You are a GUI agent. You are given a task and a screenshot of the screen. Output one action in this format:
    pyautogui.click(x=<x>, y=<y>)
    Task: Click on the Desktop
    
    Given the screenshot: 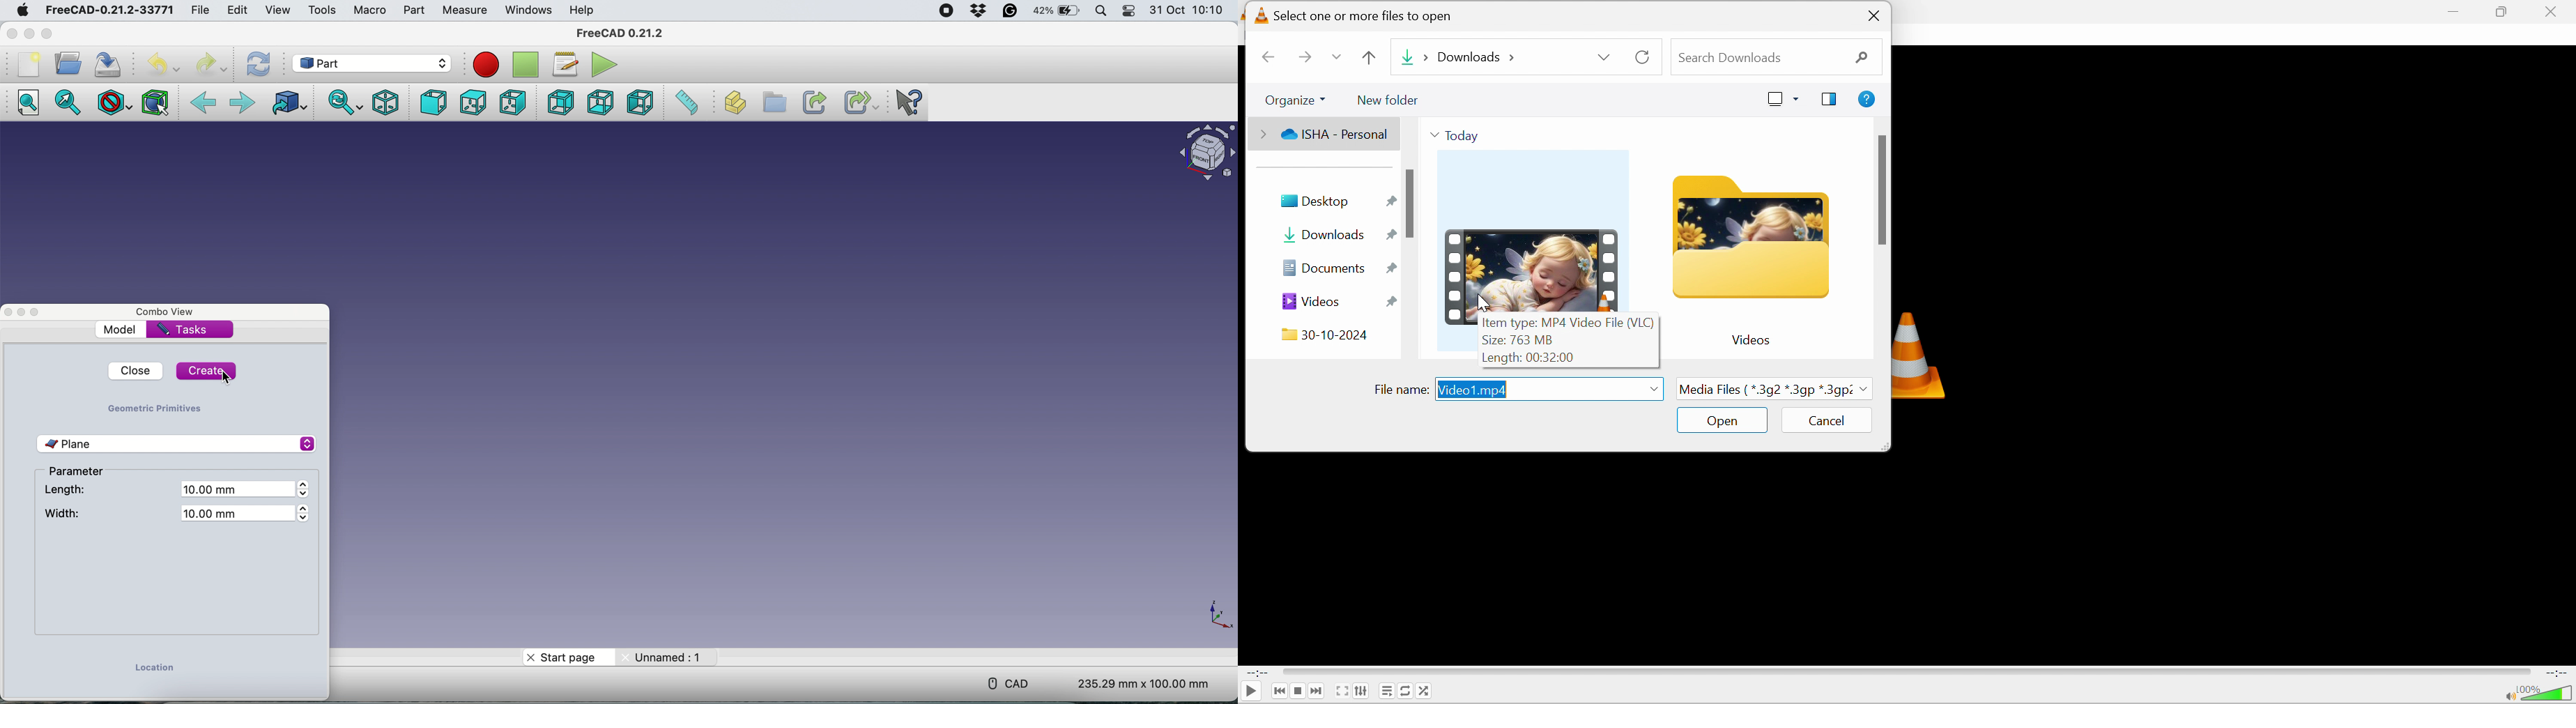 What is the action you would take?
    pyautogui.click(x=1316, y=203)
    